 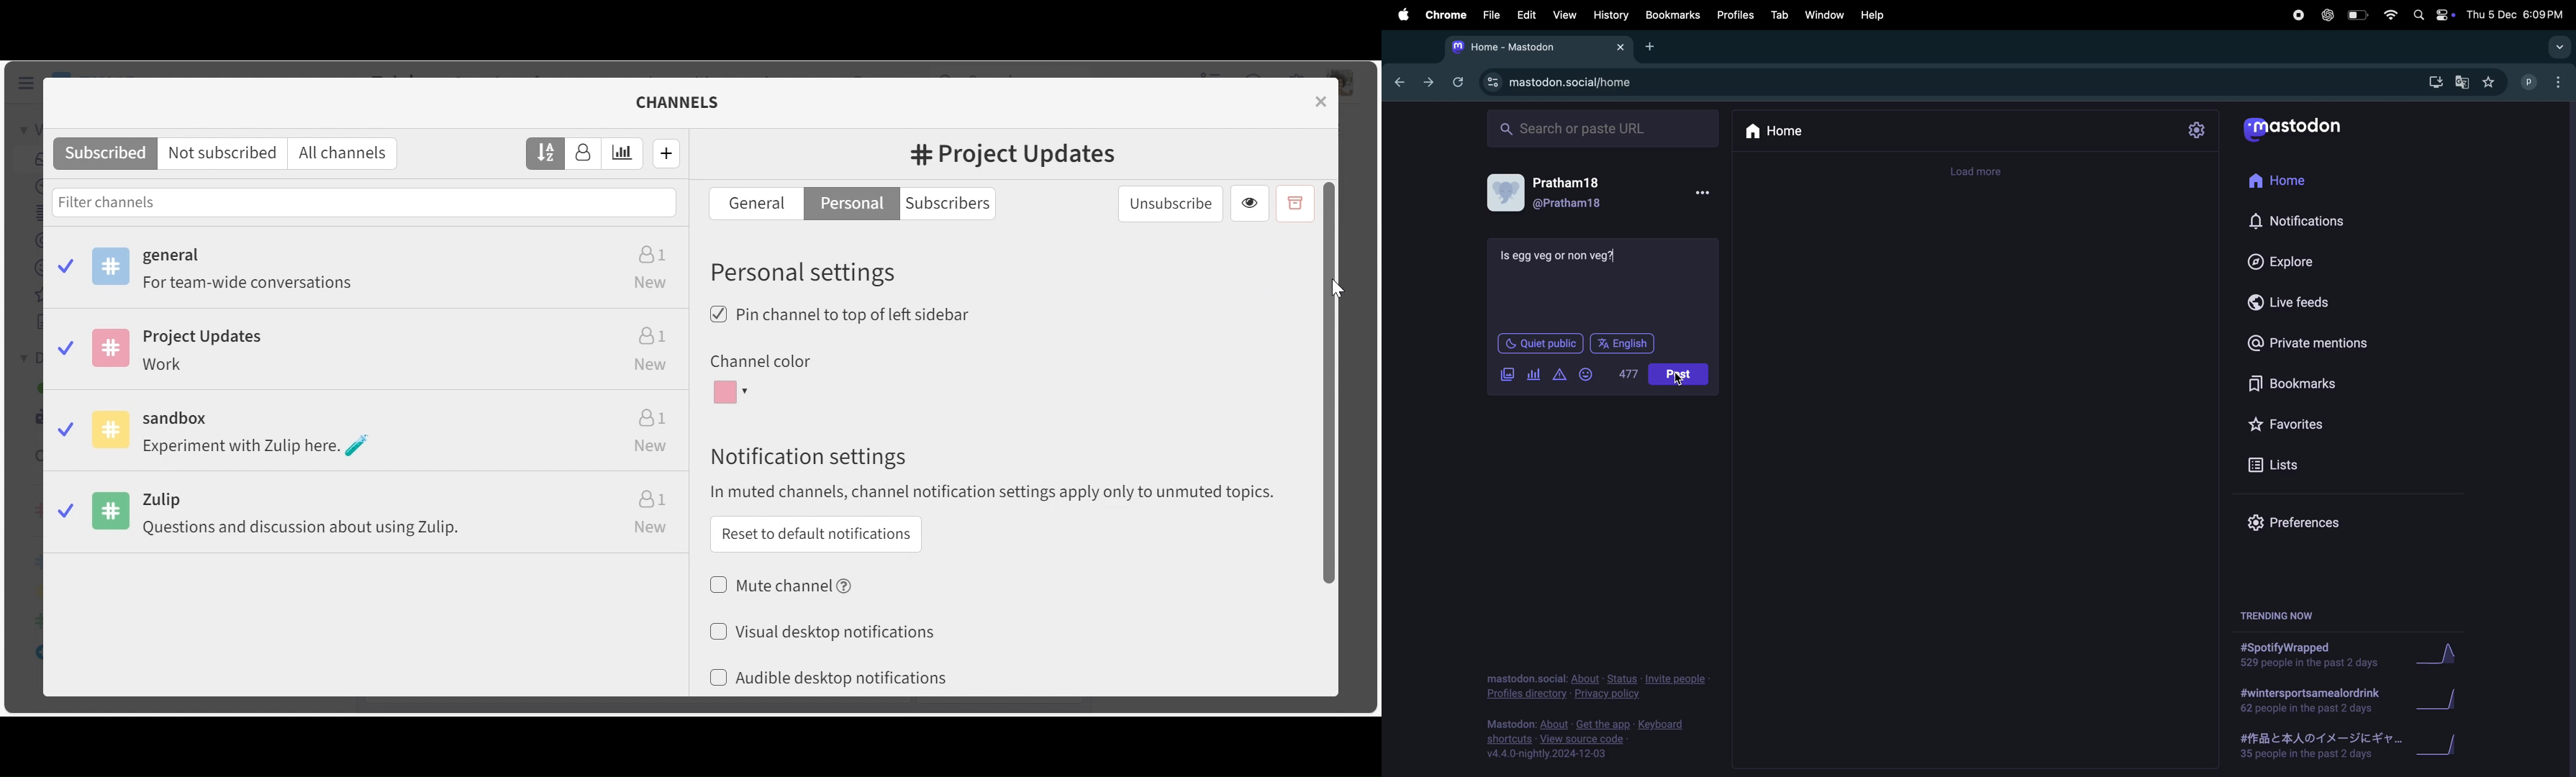 What do you see at coordinates (2196, 132) in the screenshot?
I see `settings` at bounding box center [2196, 132].